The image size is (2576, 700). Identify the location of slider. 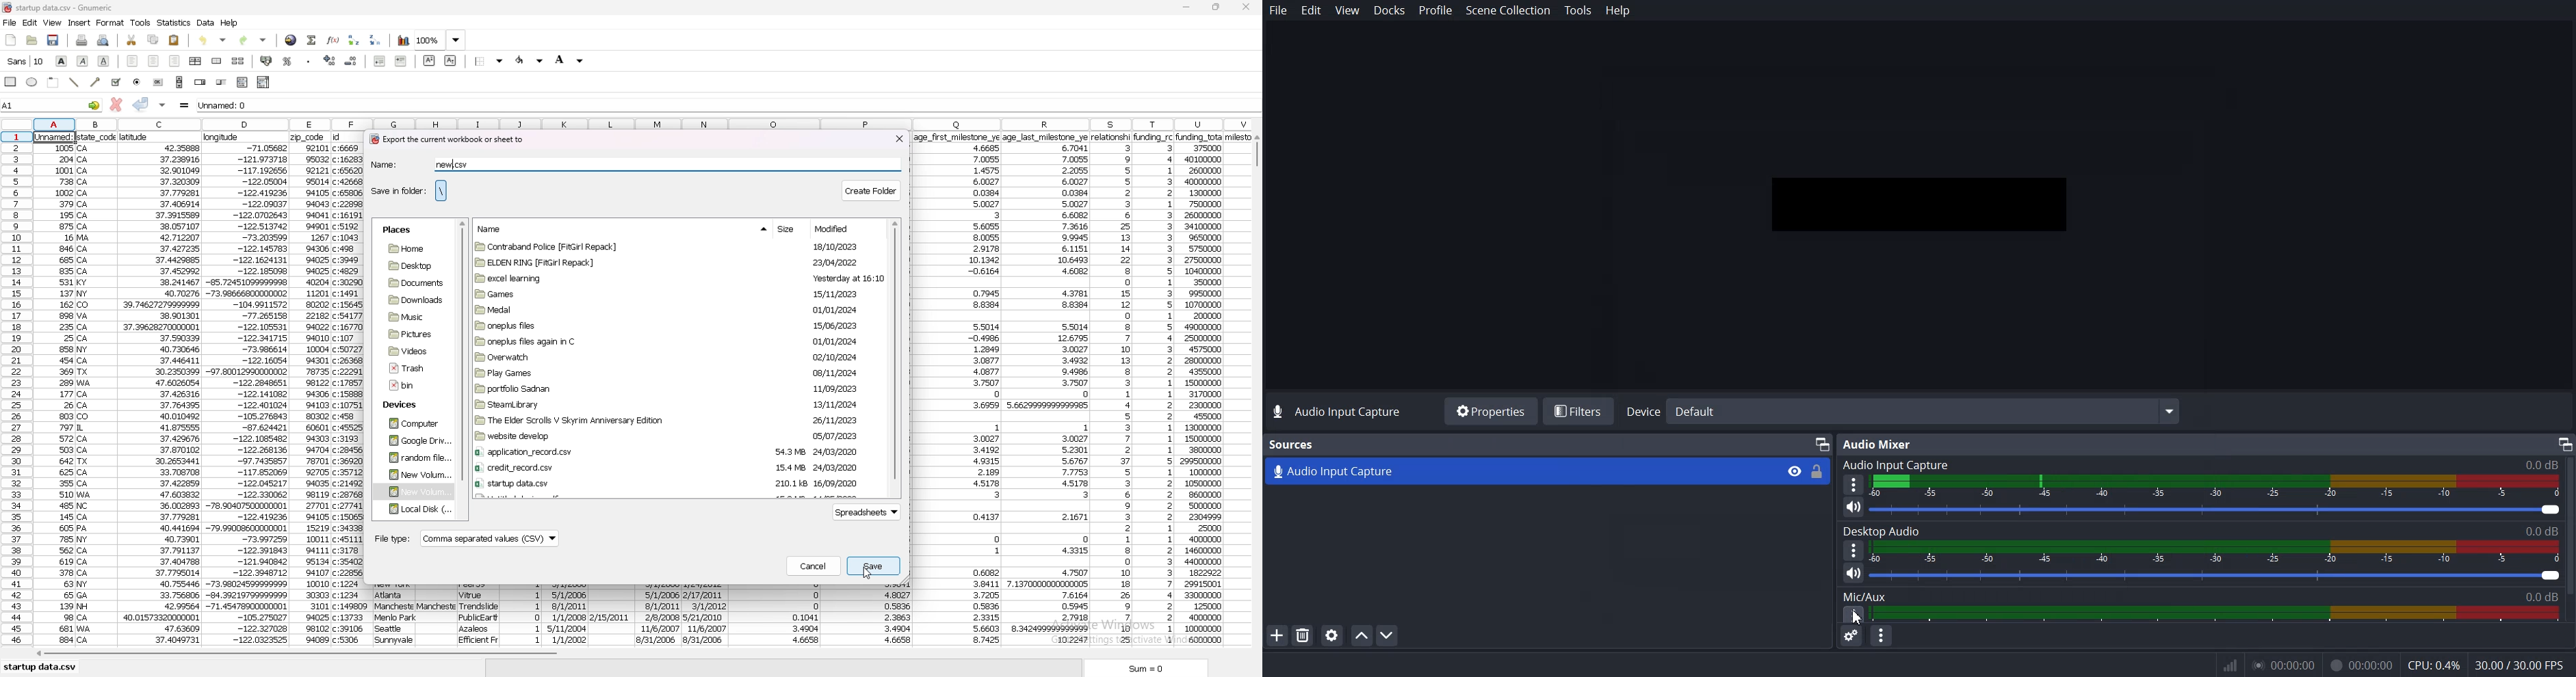
(221, 83).